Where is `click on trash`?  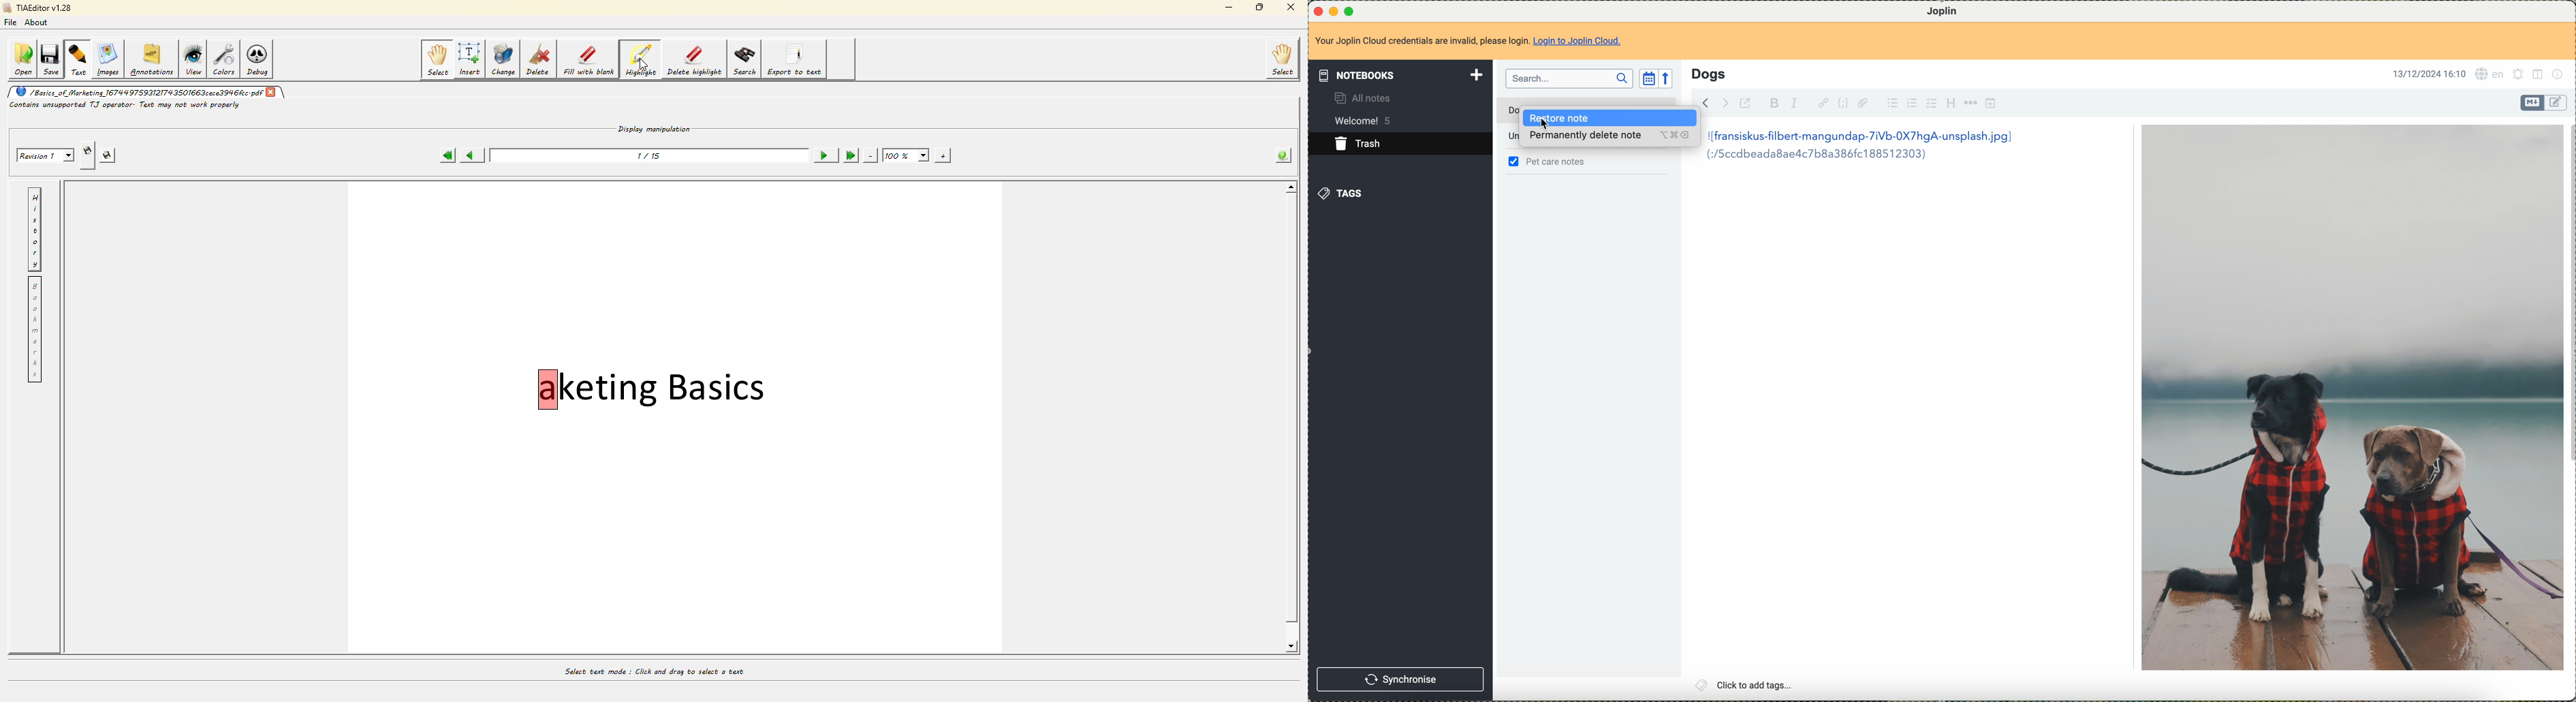 click on trash is located at coordinates (1384, 147).